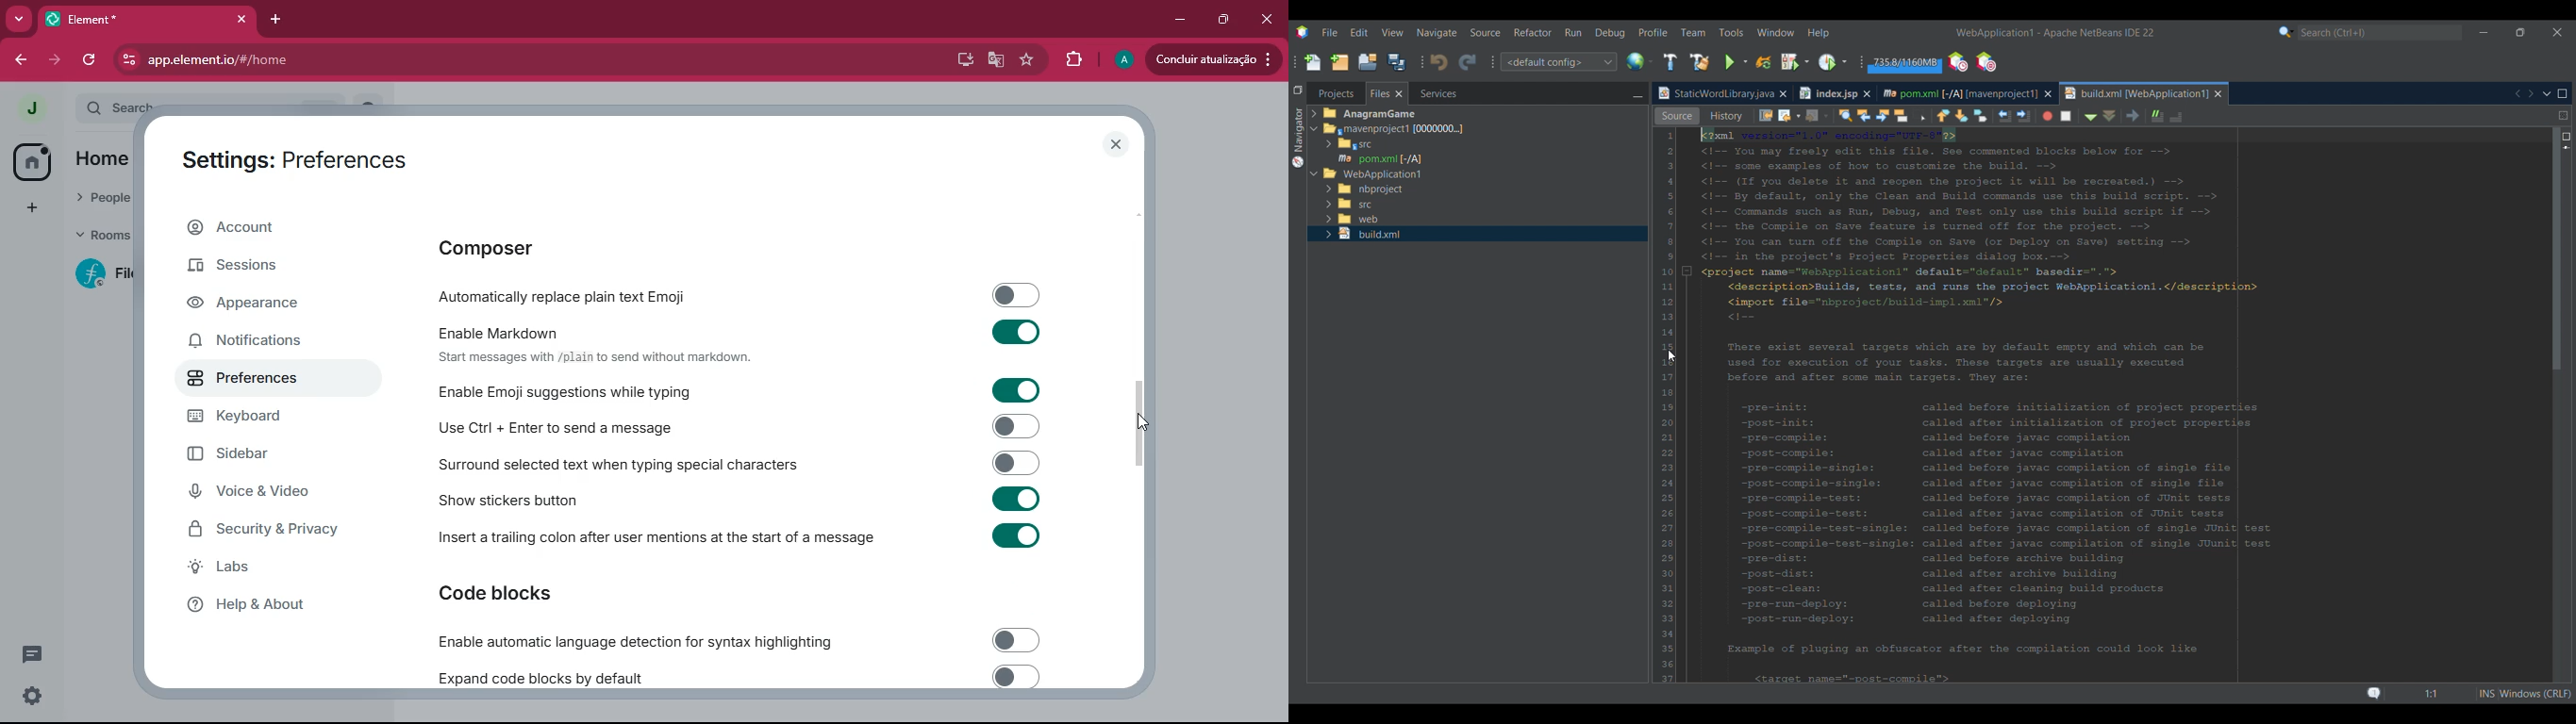  What do you see at coordinates (146, 21) in the screenshot?
I see `element` at bounding box center [146, 21].